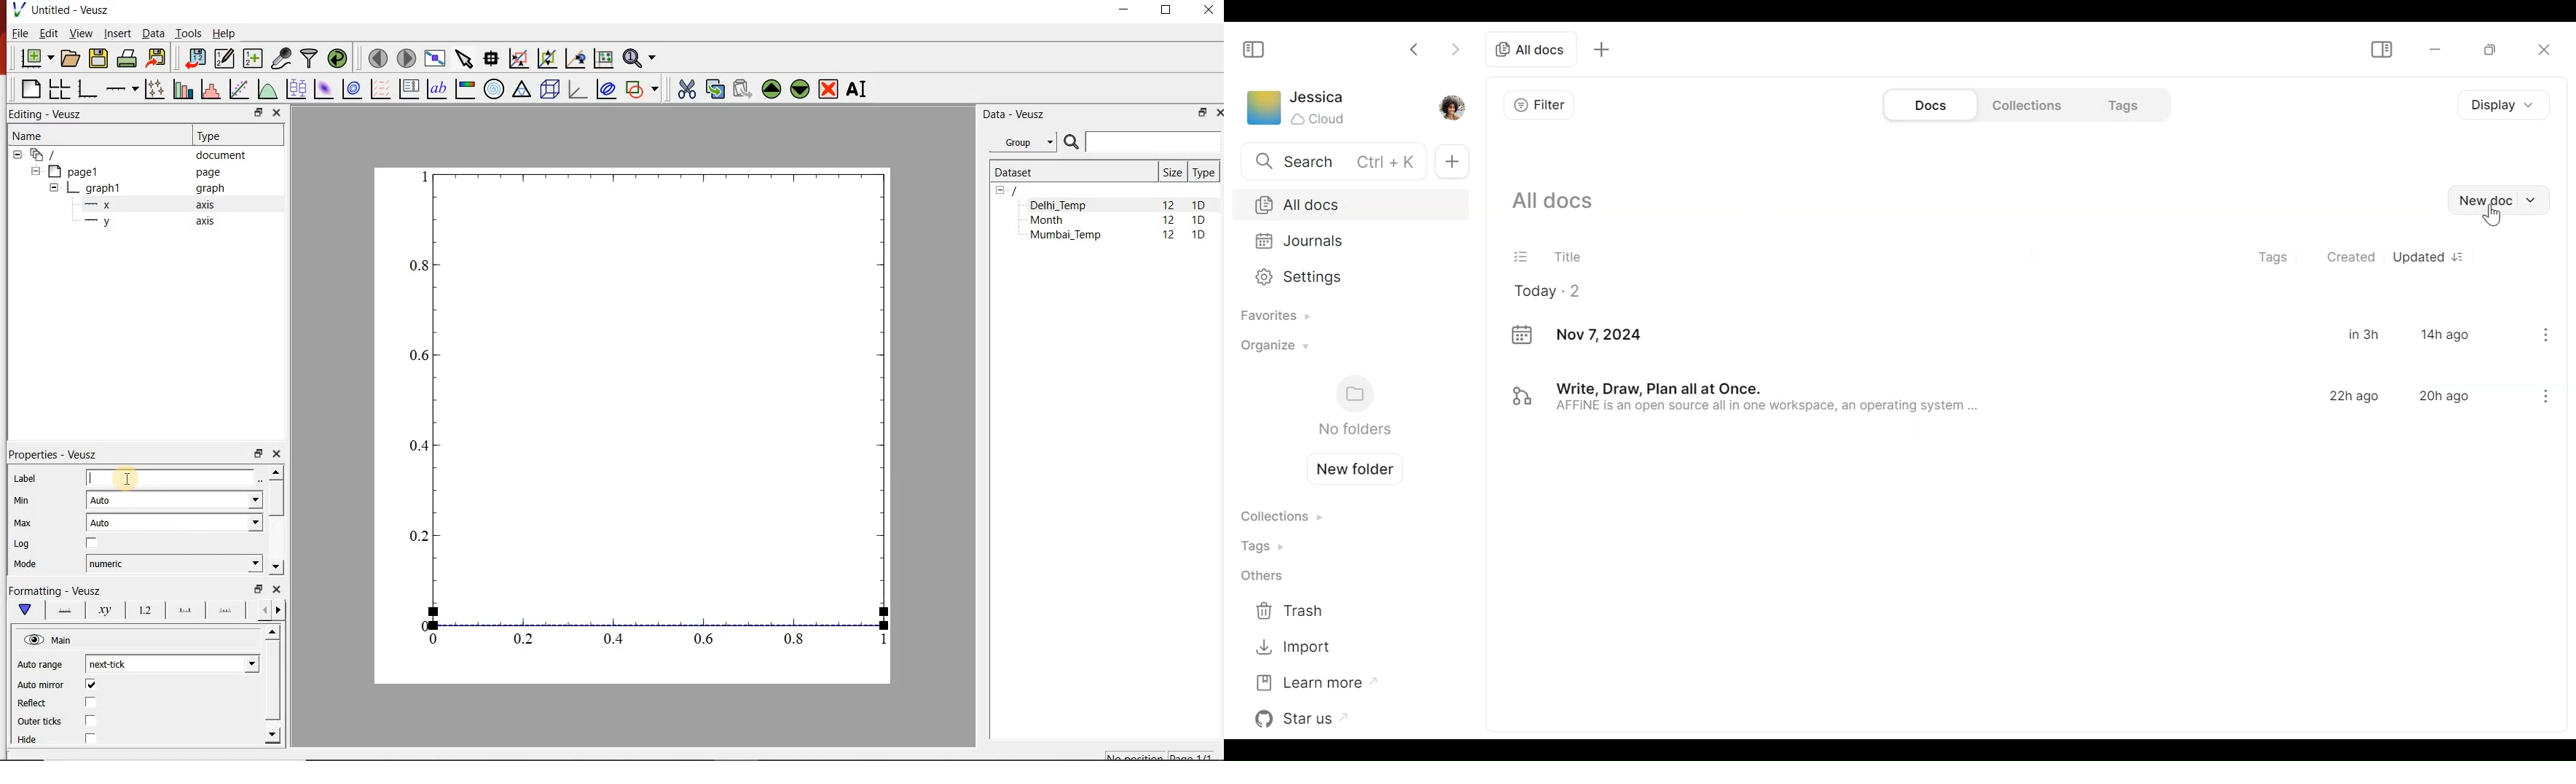 This screenshot has width=2576, height=784. What do you see at coordinates (1531, 49) in the screenshot?
I see `Current Tab` at bounding box center [1531, 49].